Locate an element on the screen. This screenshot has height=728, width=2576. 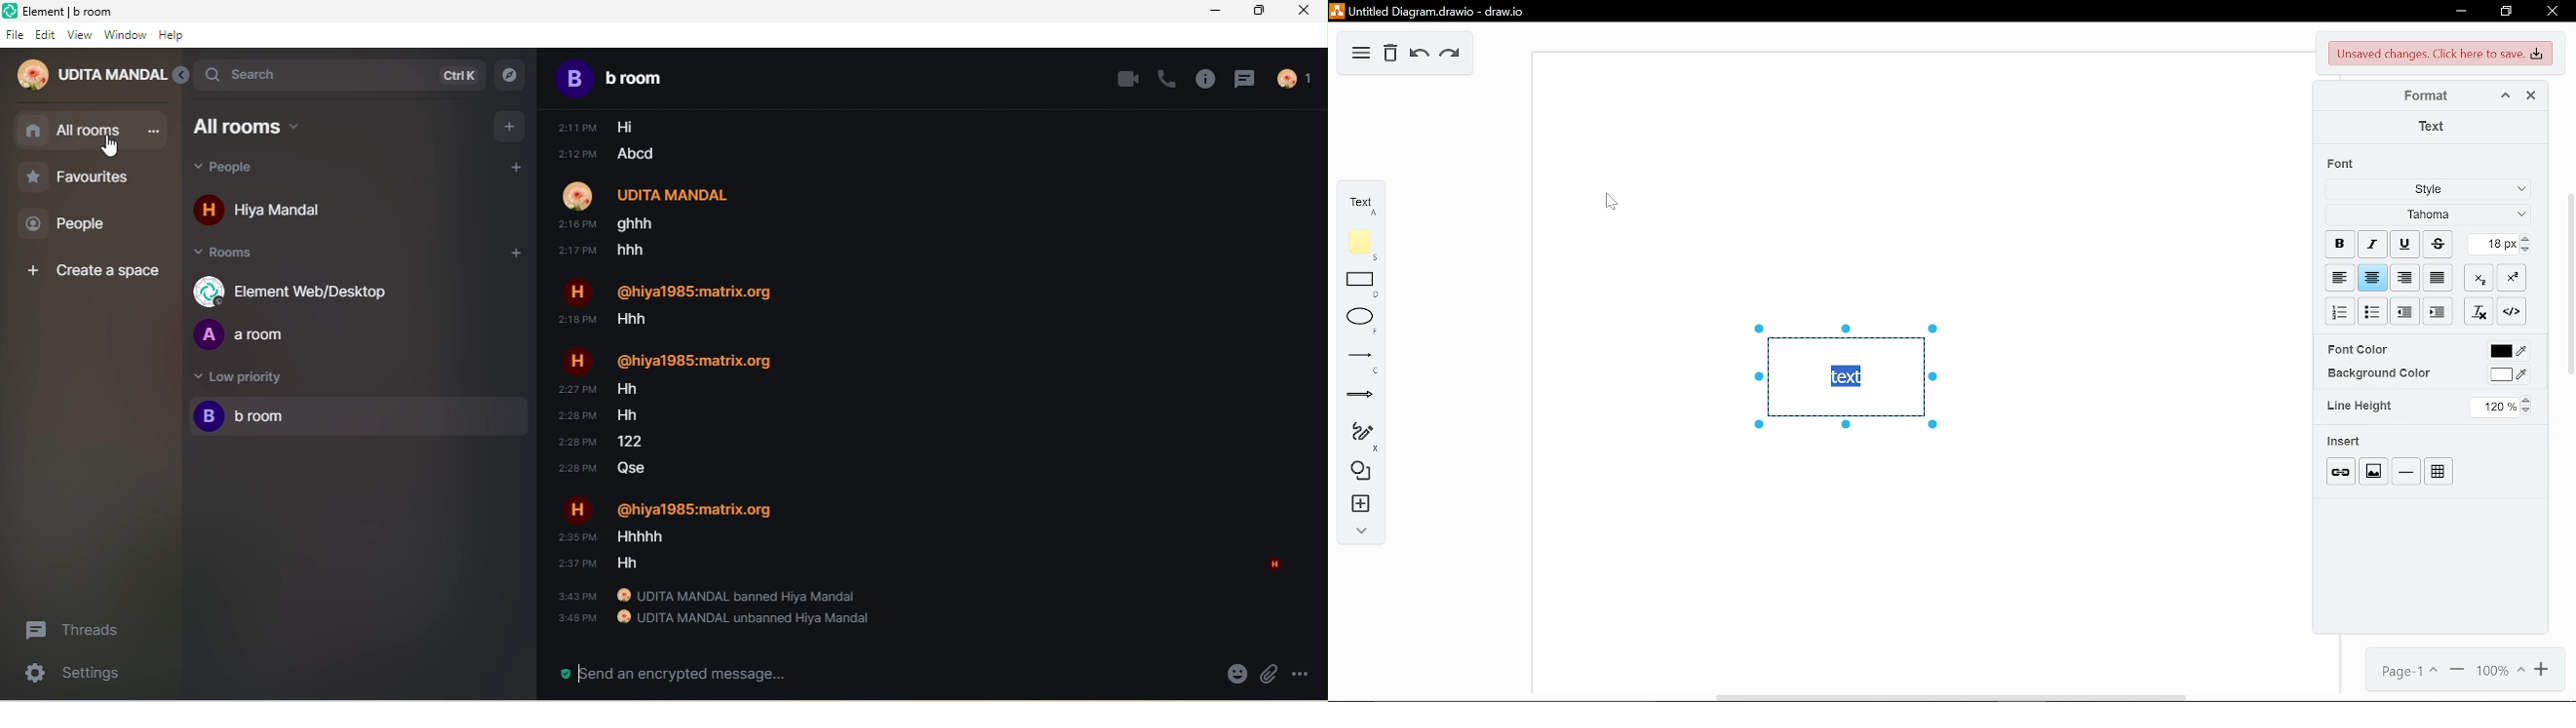
image is located at coordinates (2373, 469).